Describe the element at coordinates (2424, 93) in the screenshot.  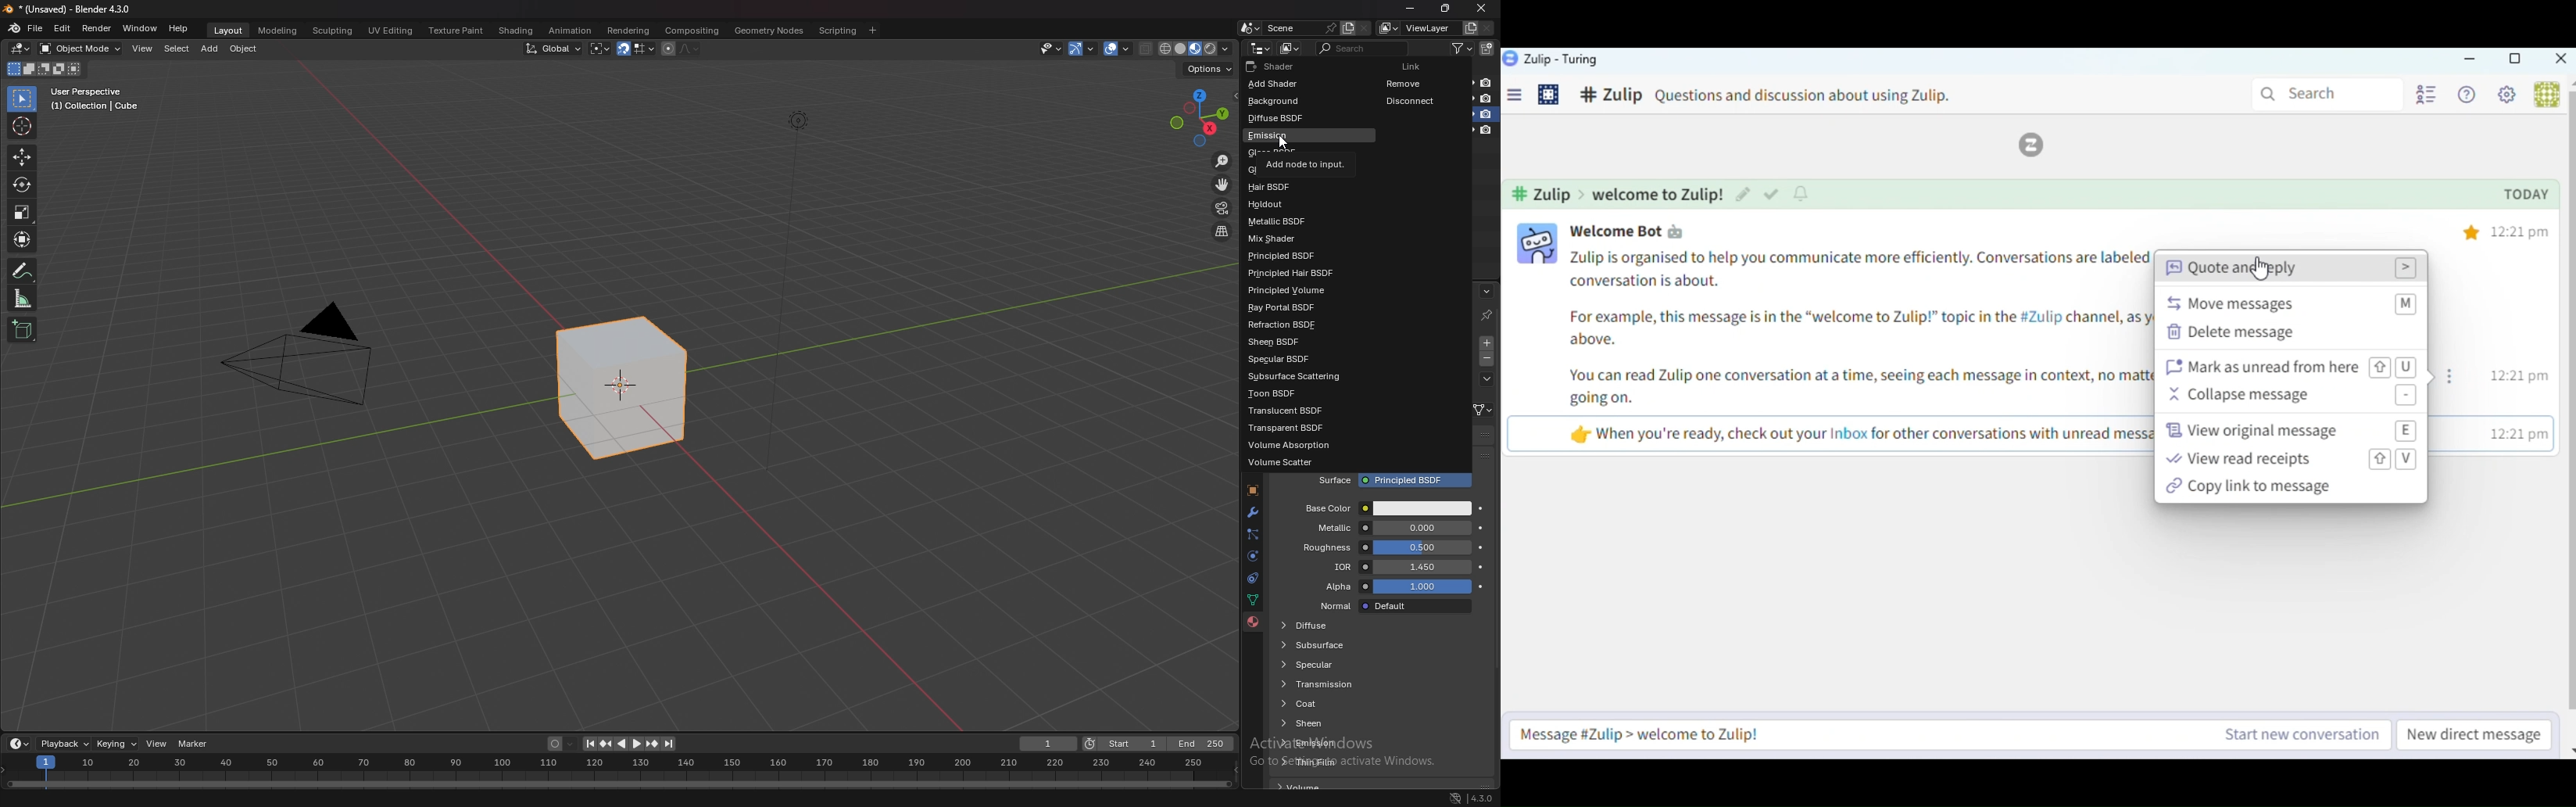
I see `User List` at that location.